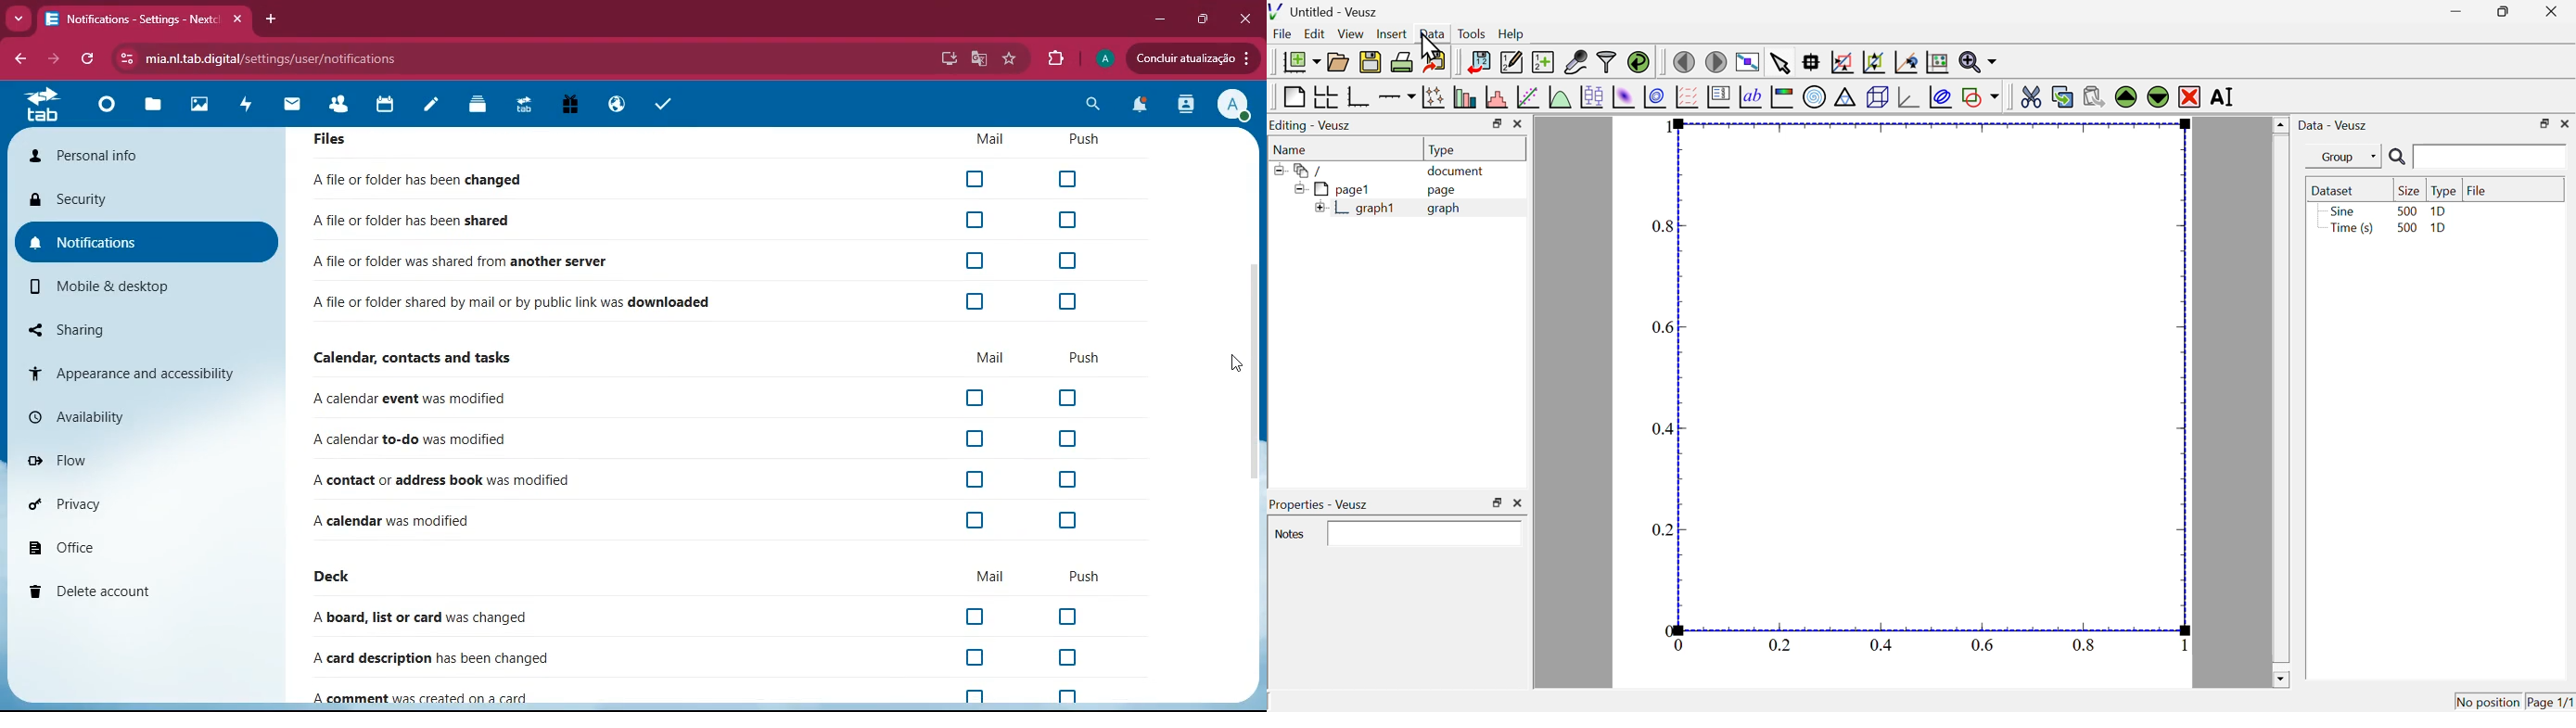  What do you see at coordinates (138, 197) in the screenshot?
I see `security` at bounding box center [138, 197].